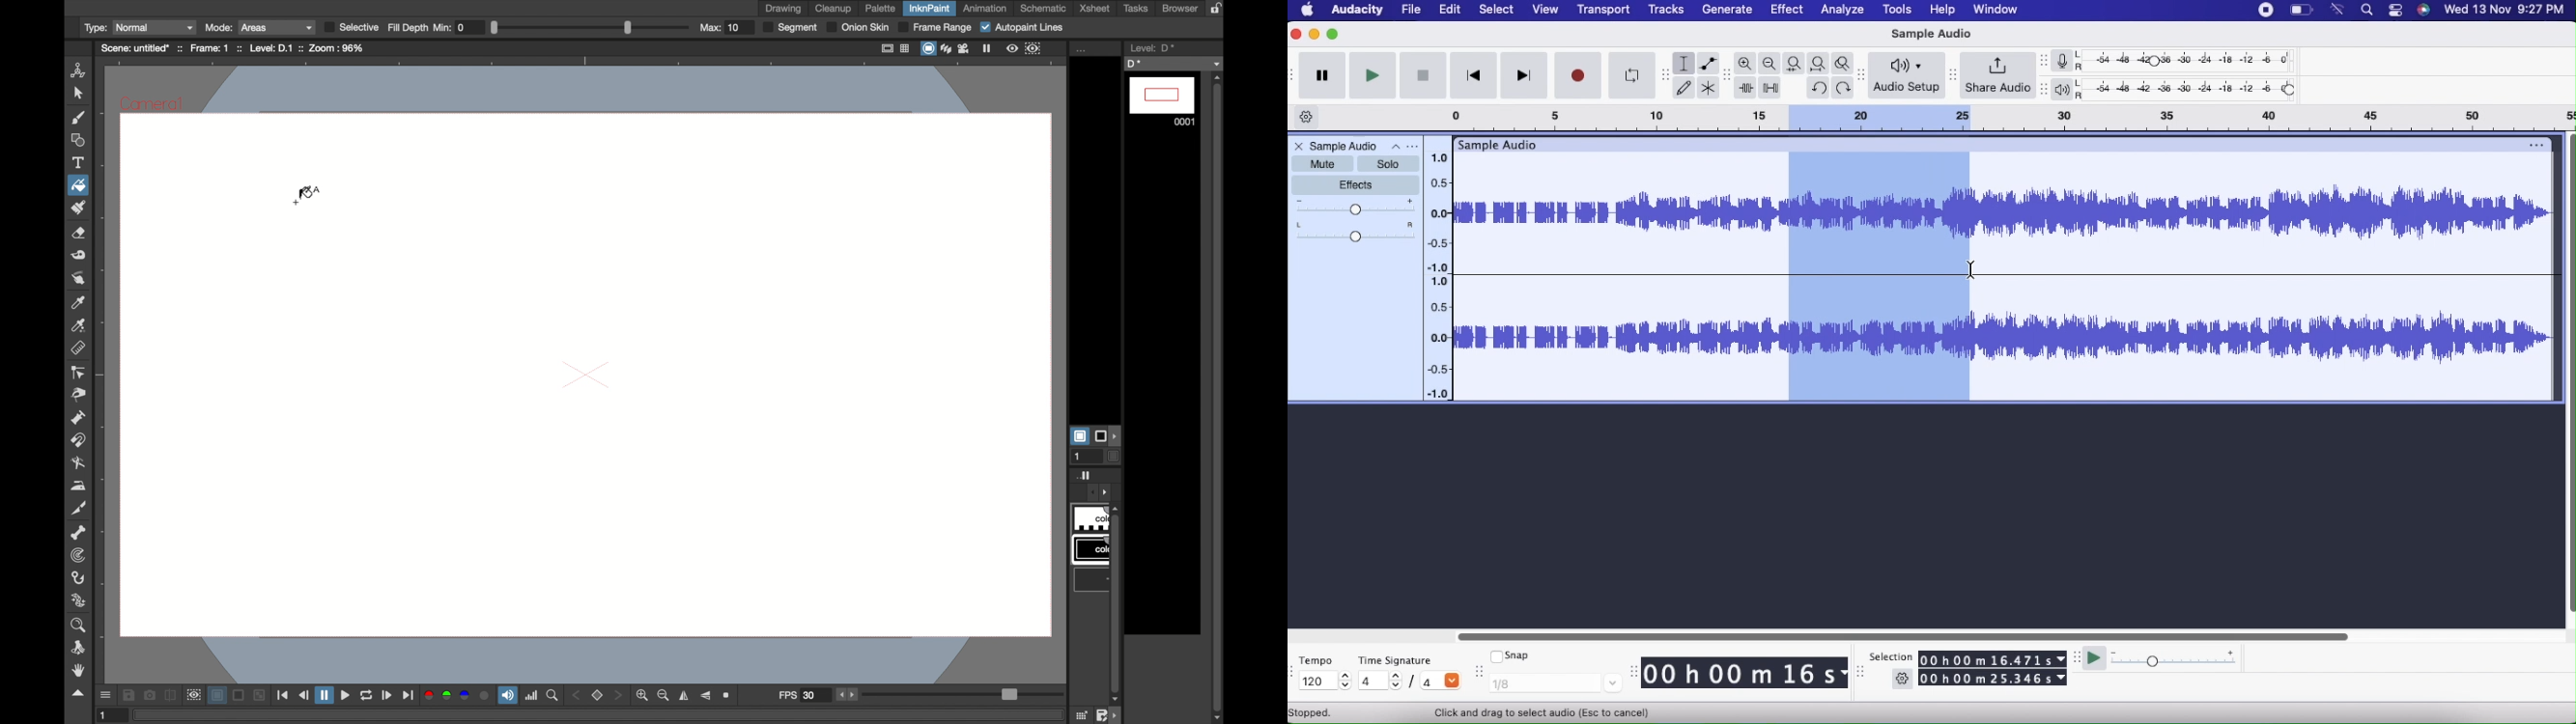  What do you see at coordinates (2078, 658) in the screenshot?
I see `move toolbar` at bounding box center [2078, 658].